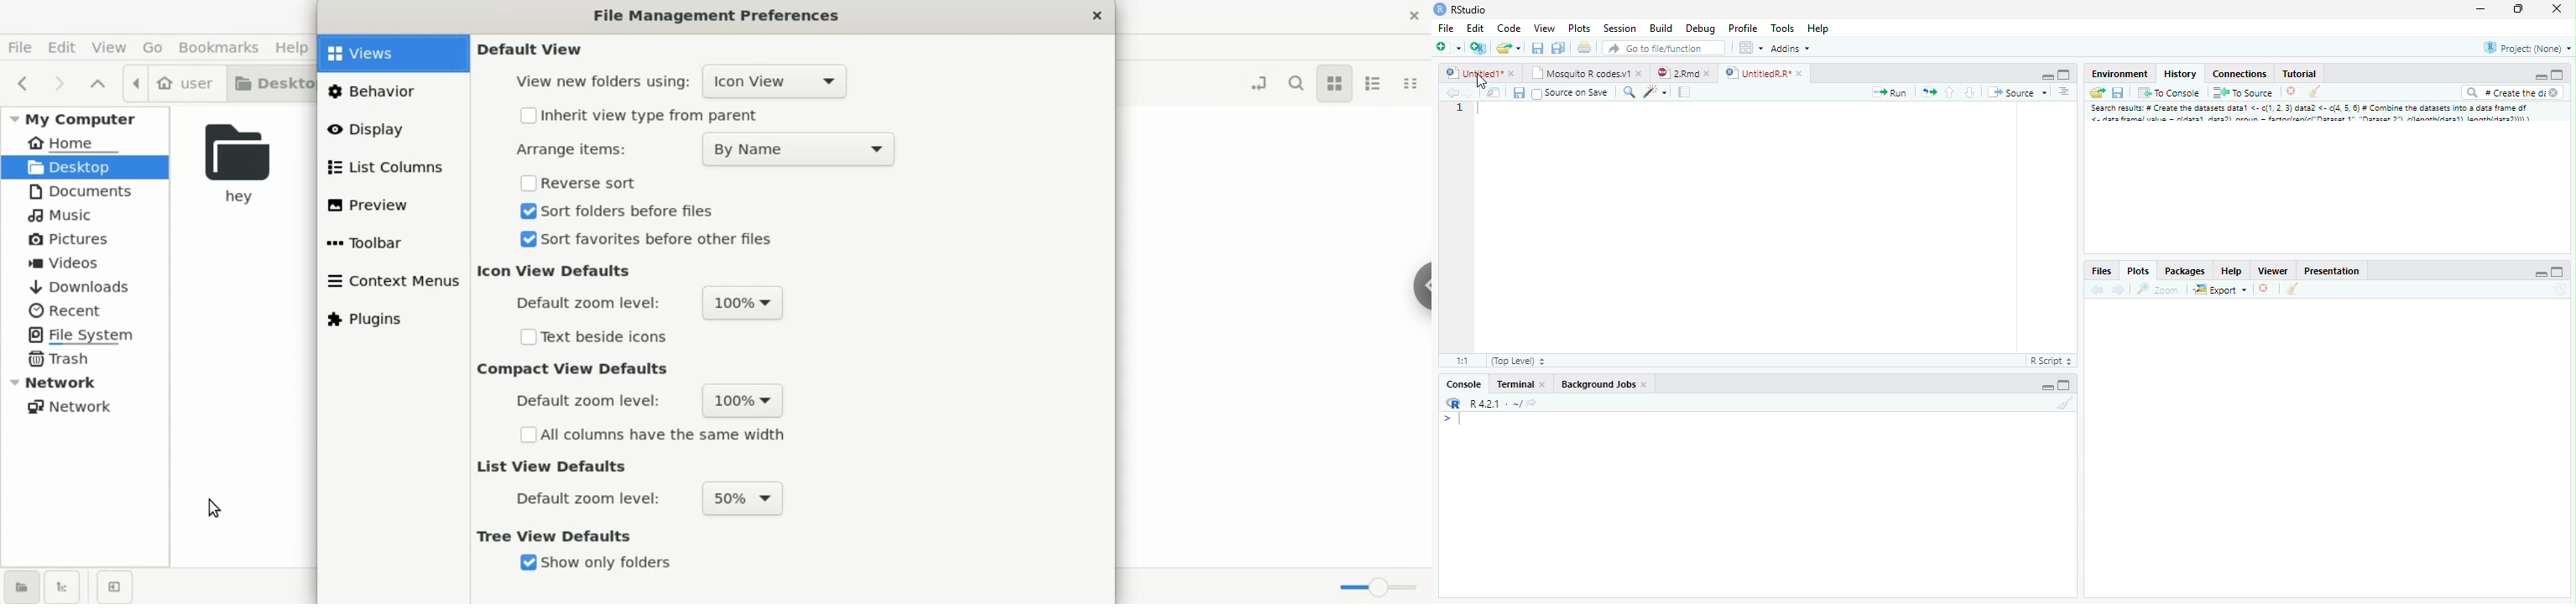 This screenshot has height=616, width=2576. What do you see at coordinates (92, 333) in the screenshot?
I see `file system` at bounding box center [92, 333].